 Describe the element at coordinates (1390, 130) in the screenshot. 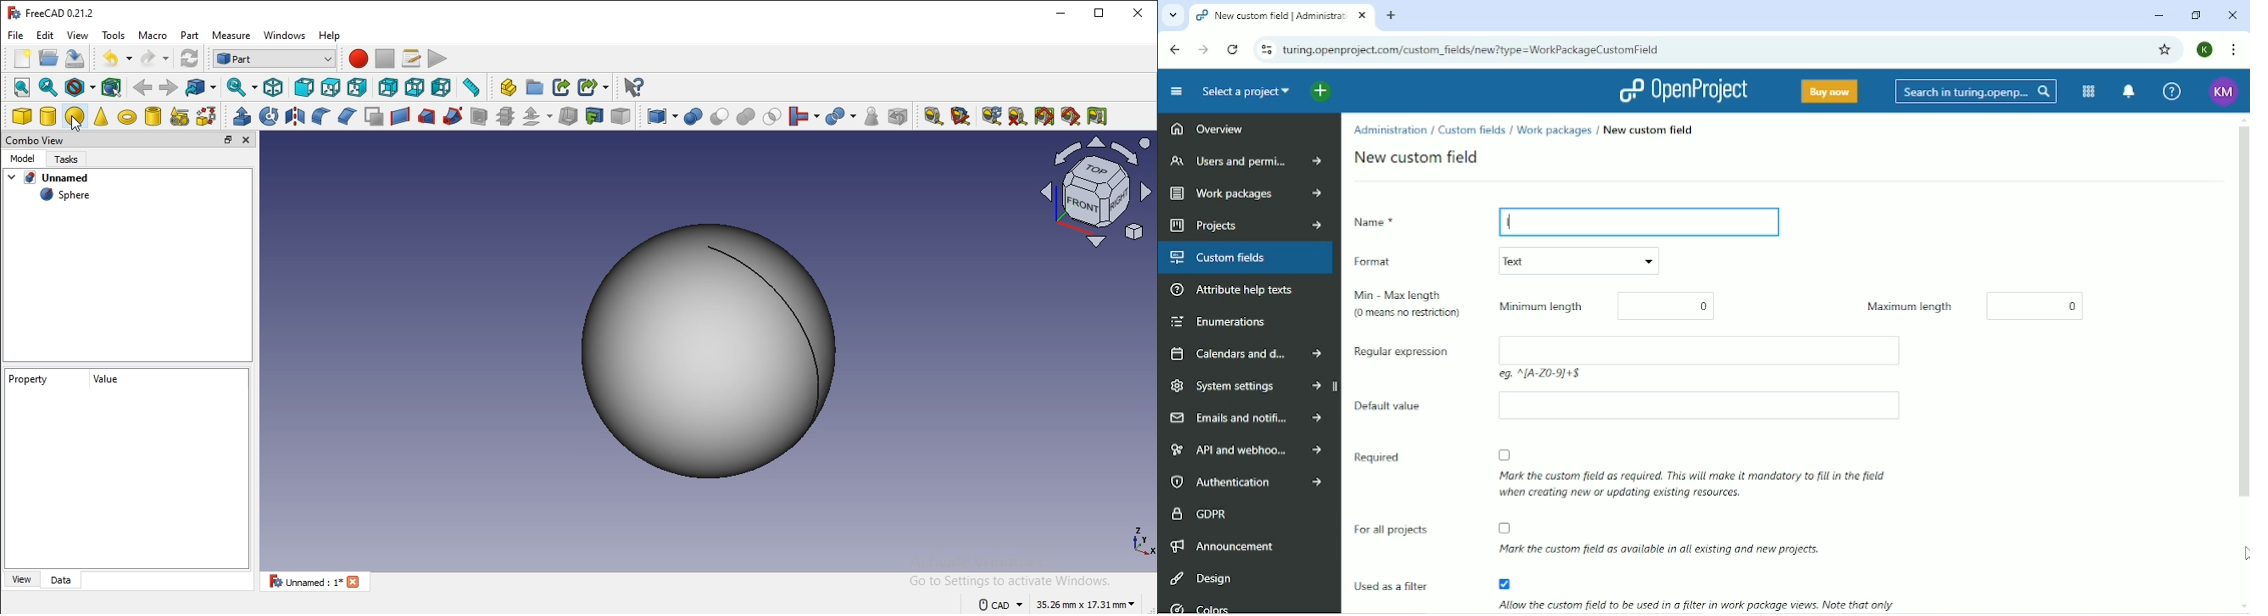

I see `Administration` at that location.